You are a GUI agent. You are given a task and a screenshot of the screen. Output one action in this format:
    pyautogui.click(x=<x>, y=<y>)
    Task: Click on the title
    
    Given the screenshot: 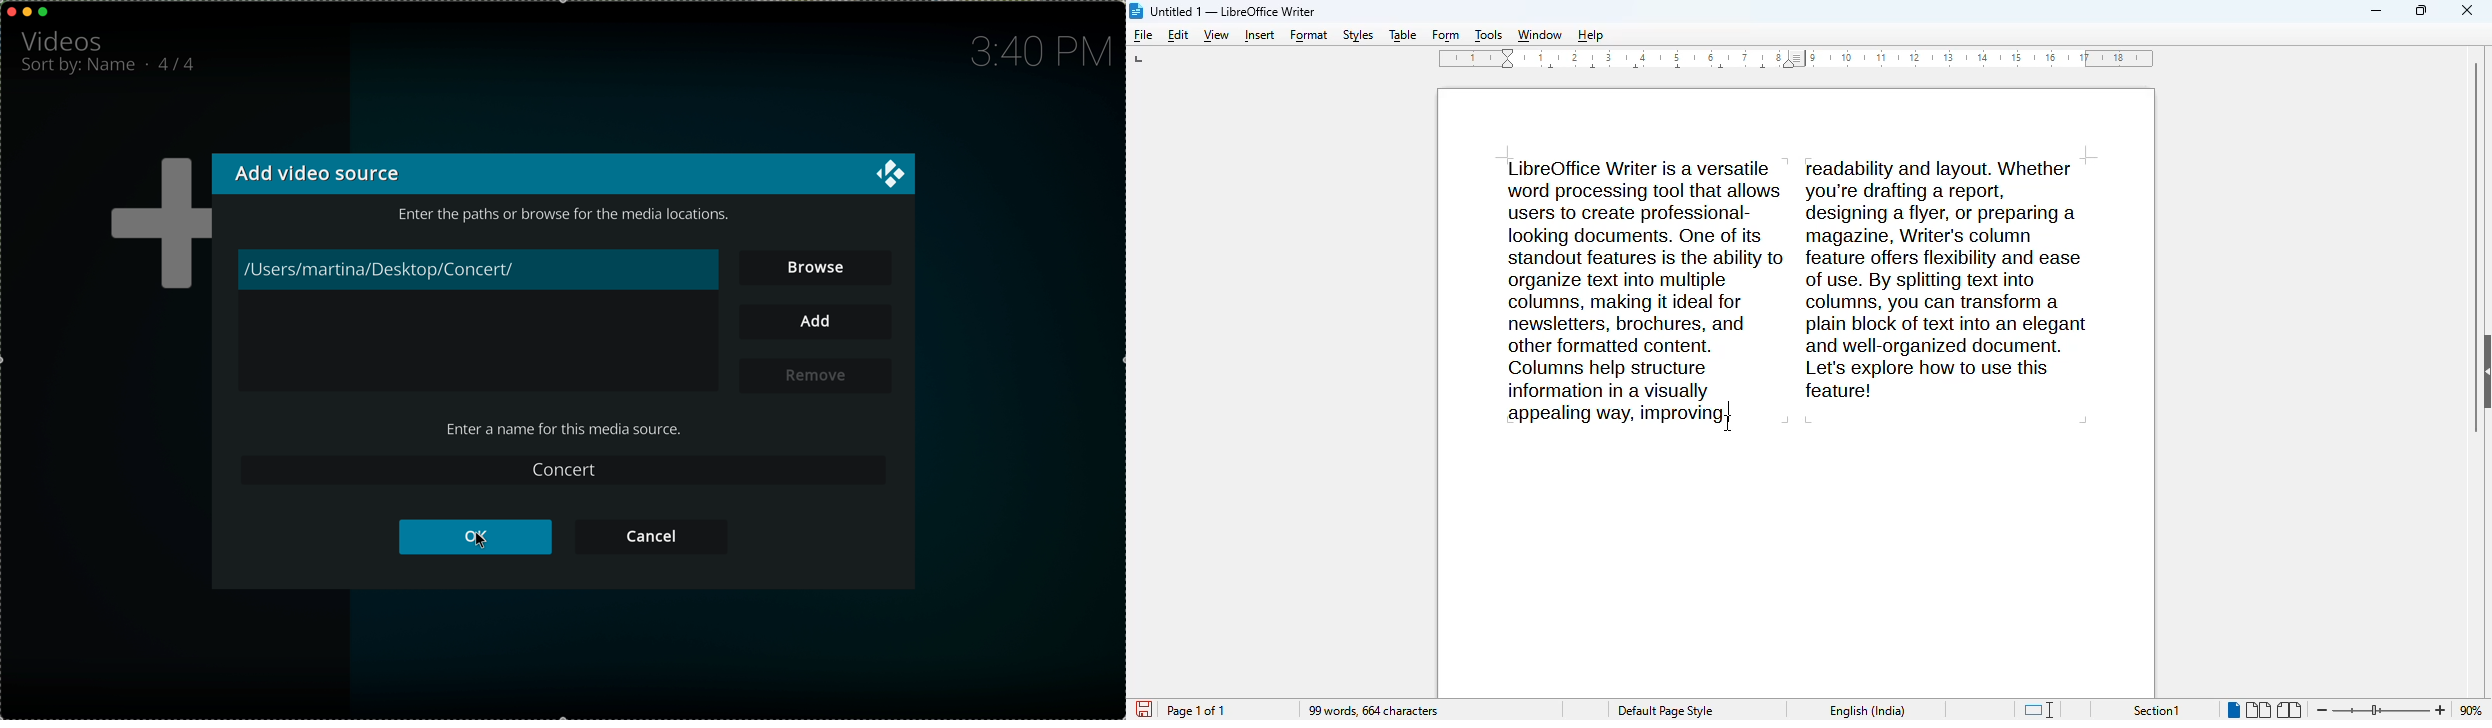 What is the action you would take?
    pyautogui.click(x=1232, y=11)
    